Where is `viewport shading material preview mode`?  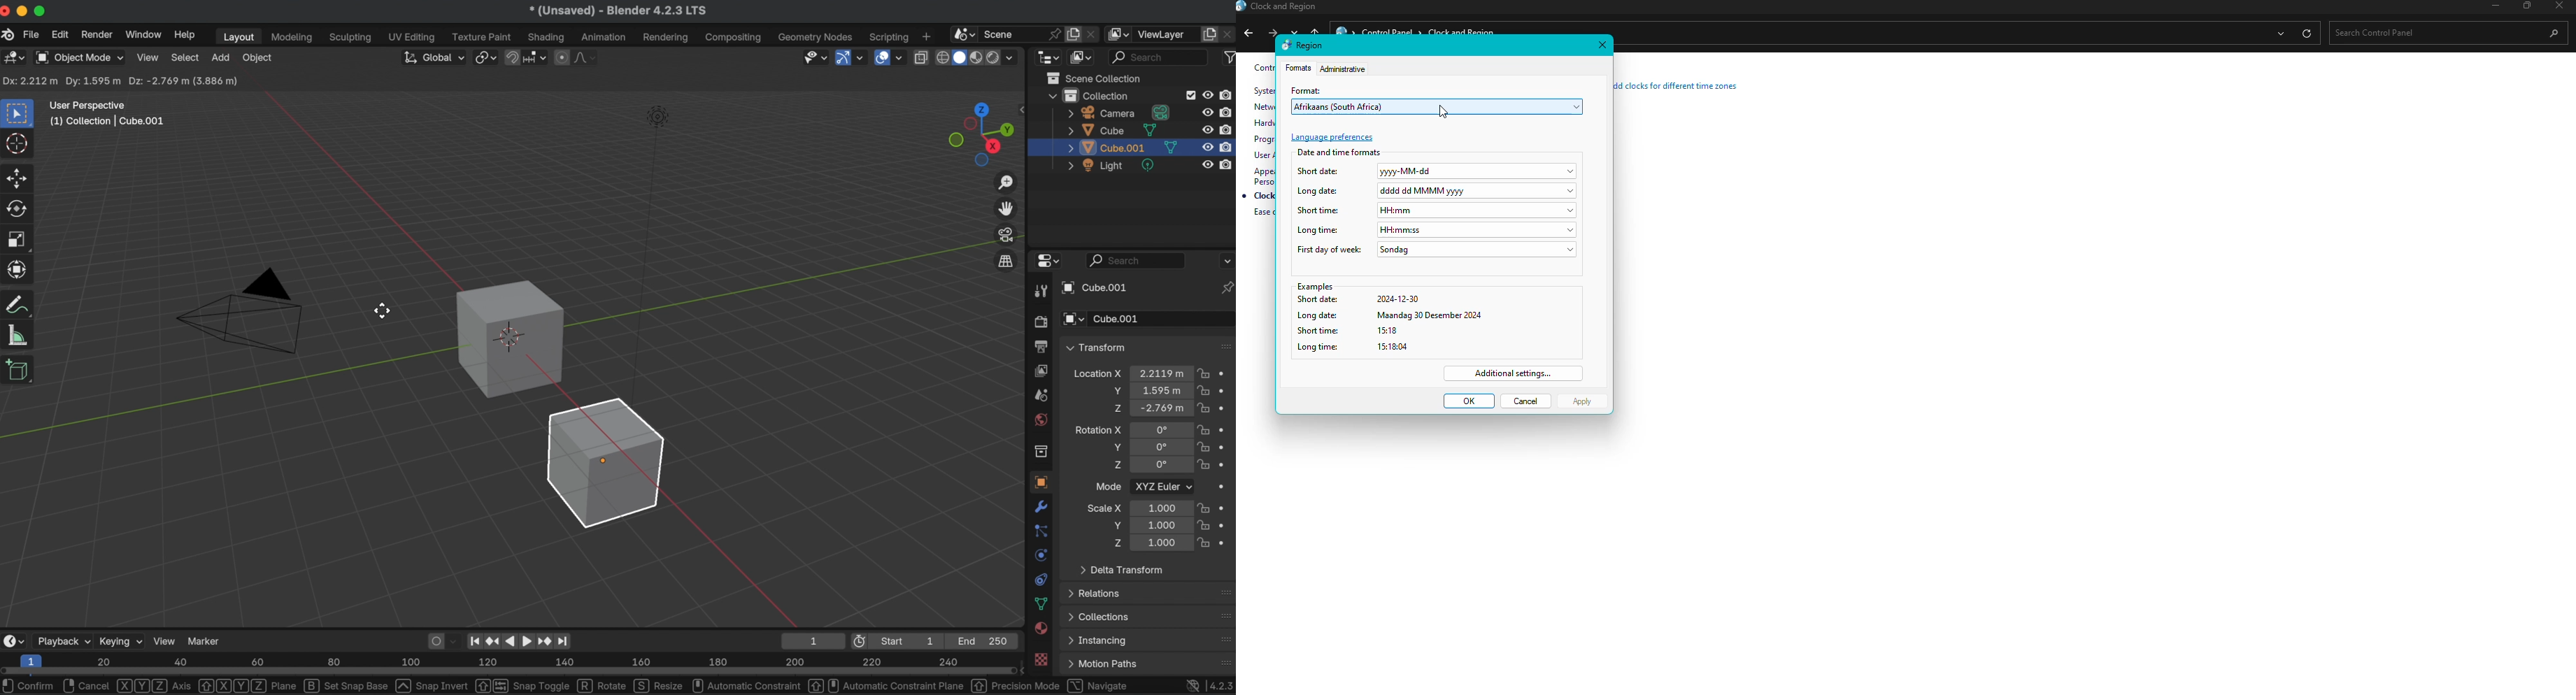 viewport shading material preview mode is located at coordinates (975, 59).